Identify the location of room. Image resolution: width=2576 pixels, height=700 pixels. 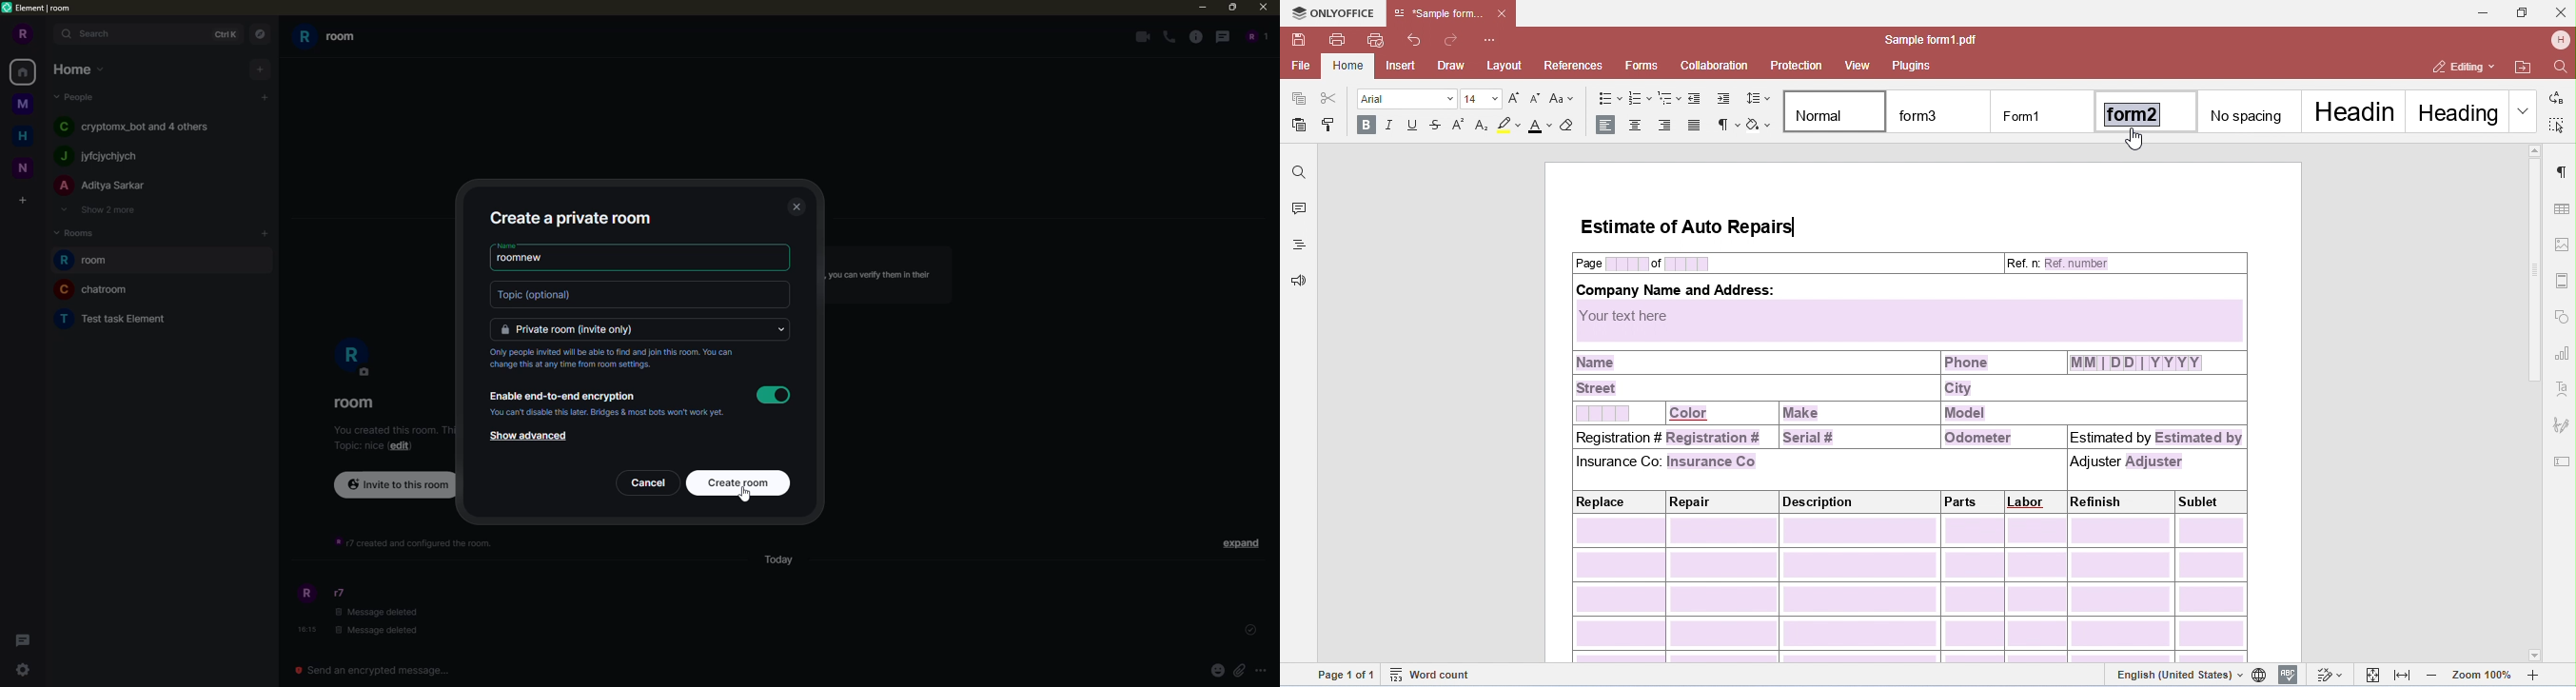
(117, 318).